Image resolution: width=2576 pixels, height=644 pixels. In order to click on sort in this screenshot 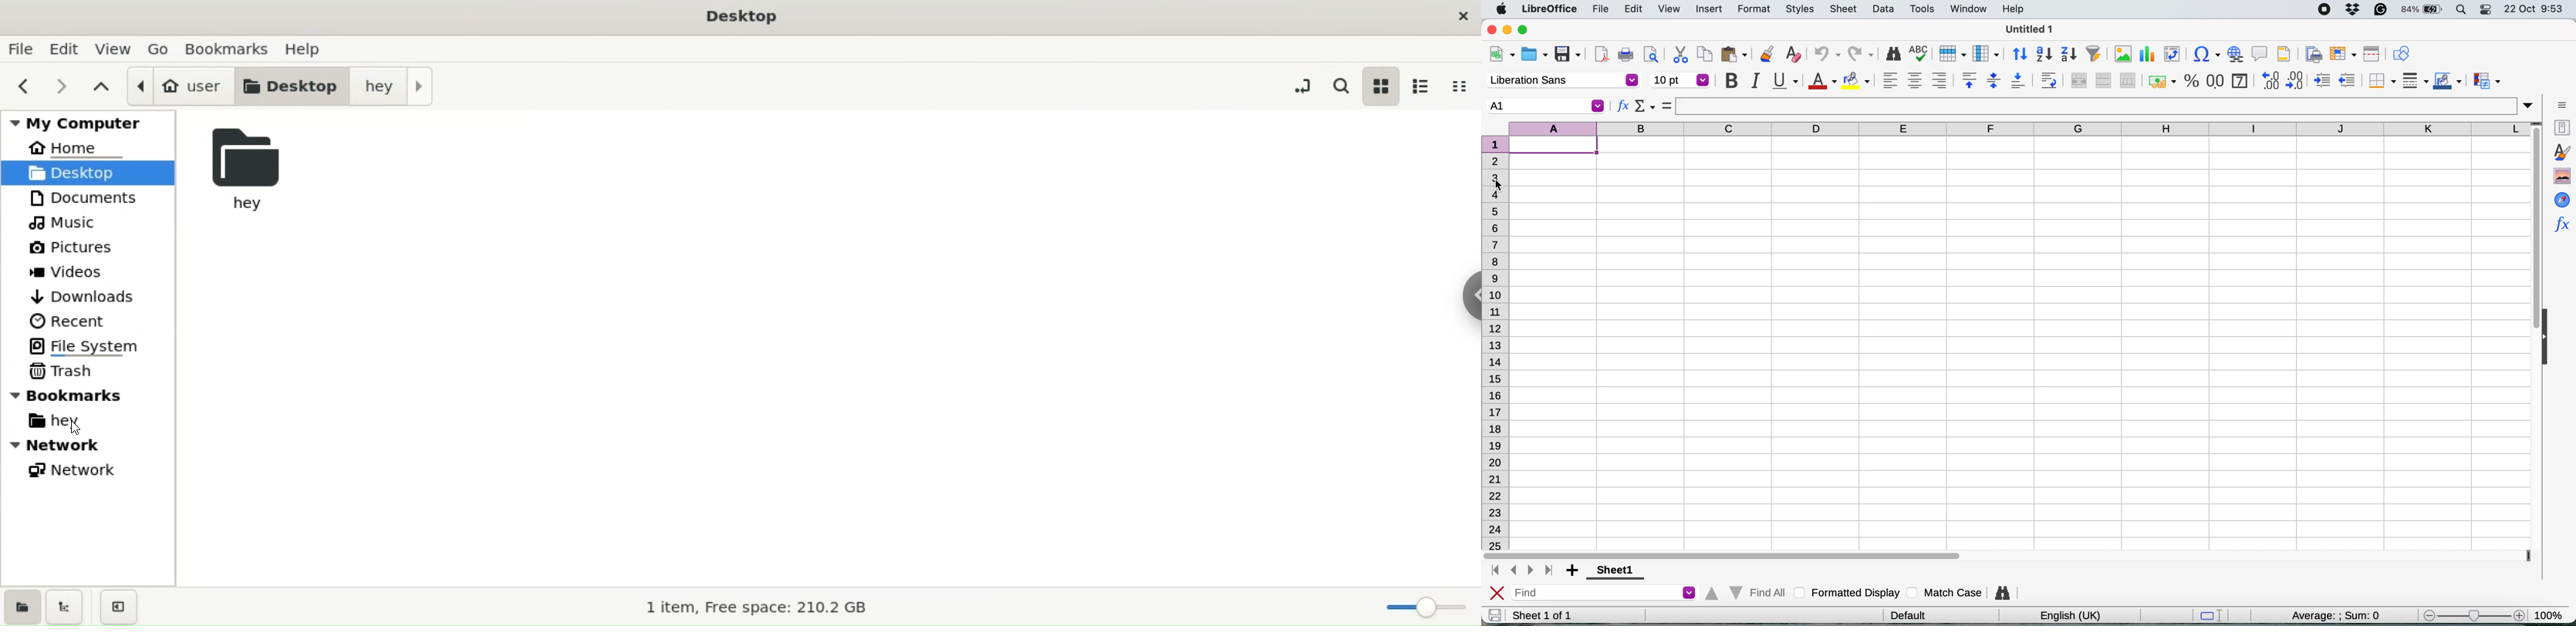, I will do `click(2021, 53)`.